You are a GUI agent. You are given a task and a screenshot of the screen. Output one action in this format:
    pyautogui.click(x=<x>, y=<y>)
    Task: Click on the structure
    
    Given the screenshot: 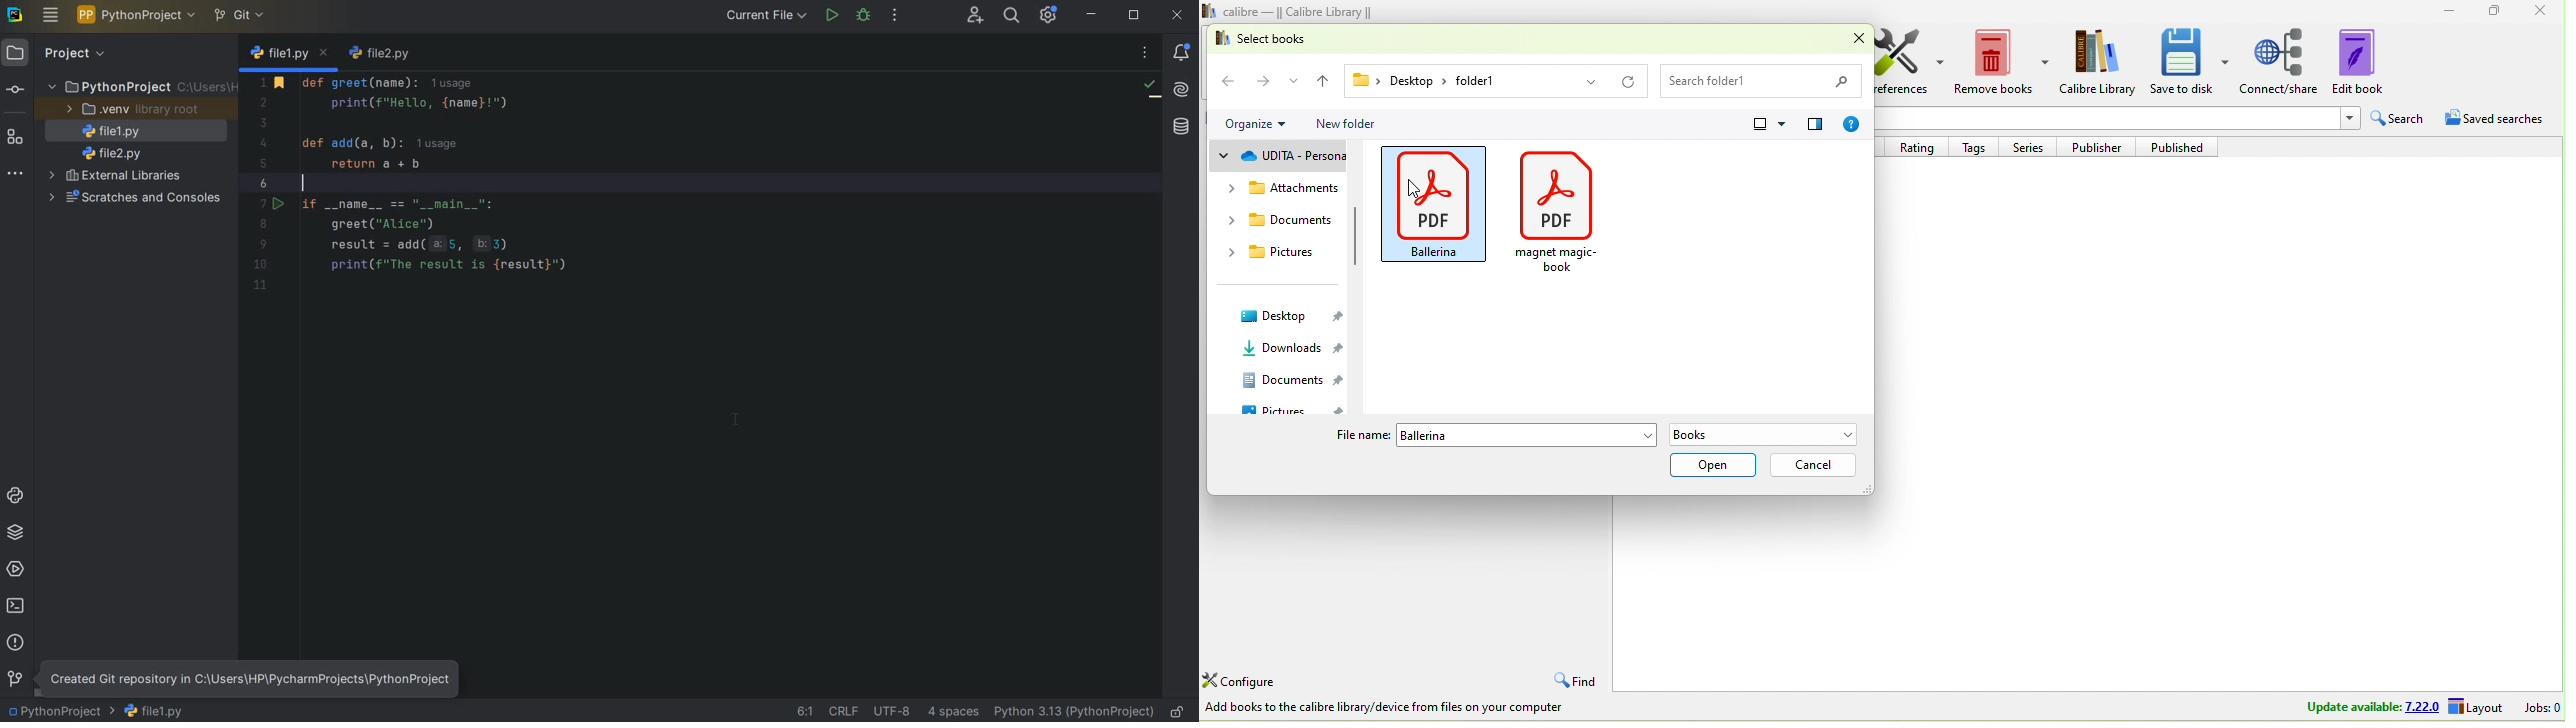 What is the action you would take?
    pyautogui.click(x=15, y=140)
    